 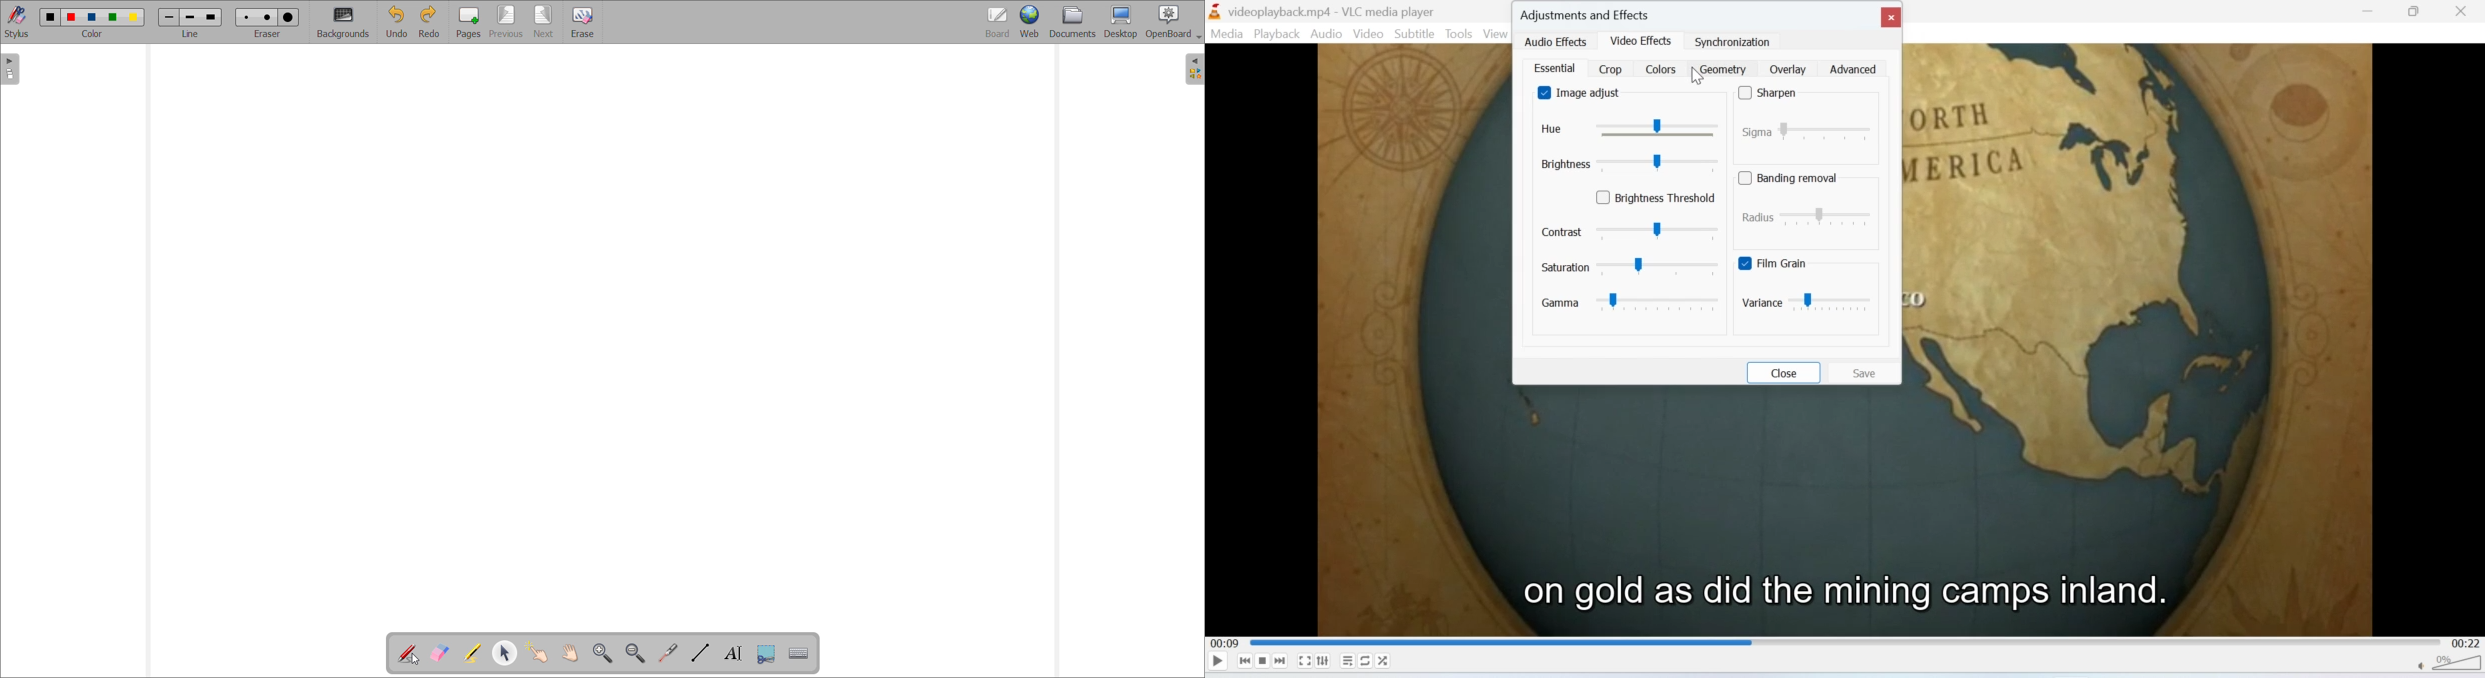 What do you see at coordinates (1609, 69) in the screenshot?
I see `crop` at bounding box center [1609, 69].